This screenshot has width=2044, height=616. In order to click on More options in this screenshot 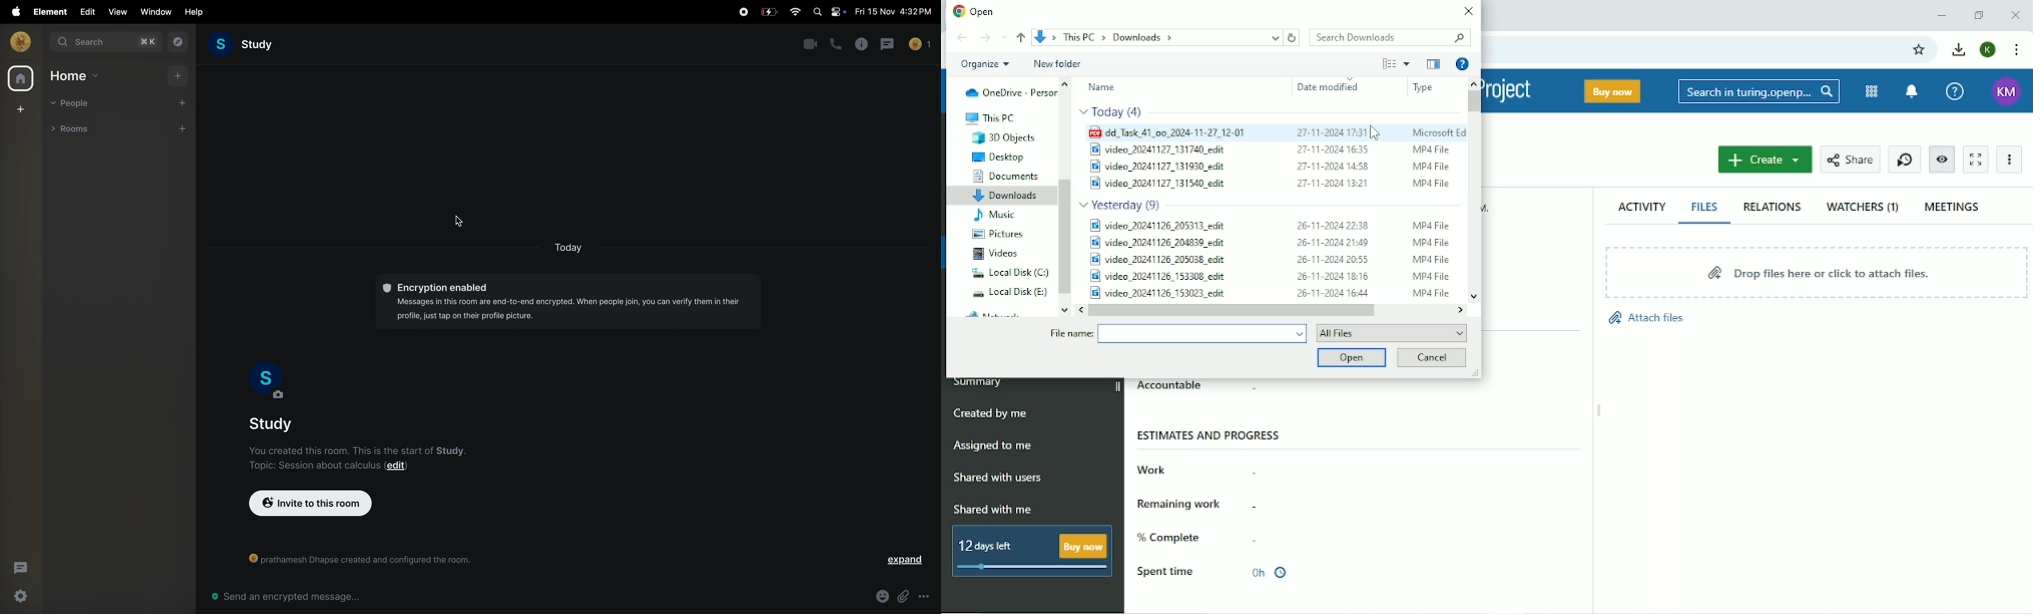, I will do `click(1406, 64)`.